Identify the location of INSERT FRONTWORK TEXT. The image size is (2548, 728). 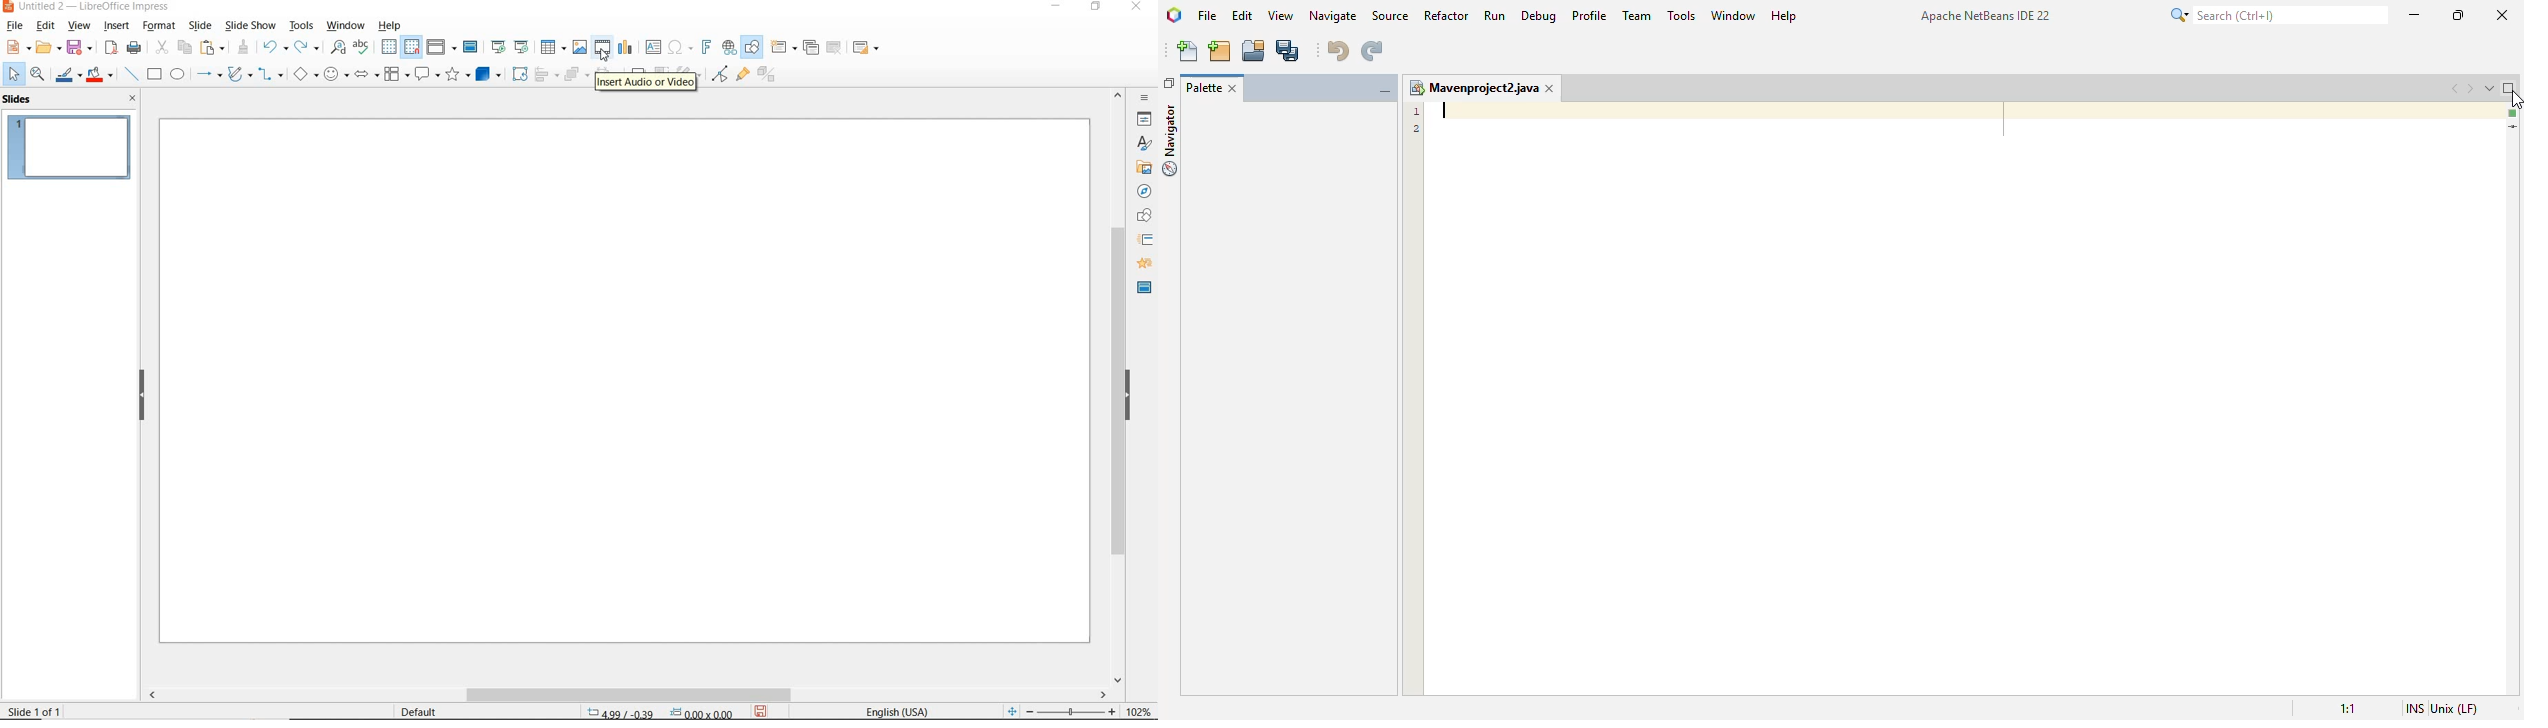
(706, 46).